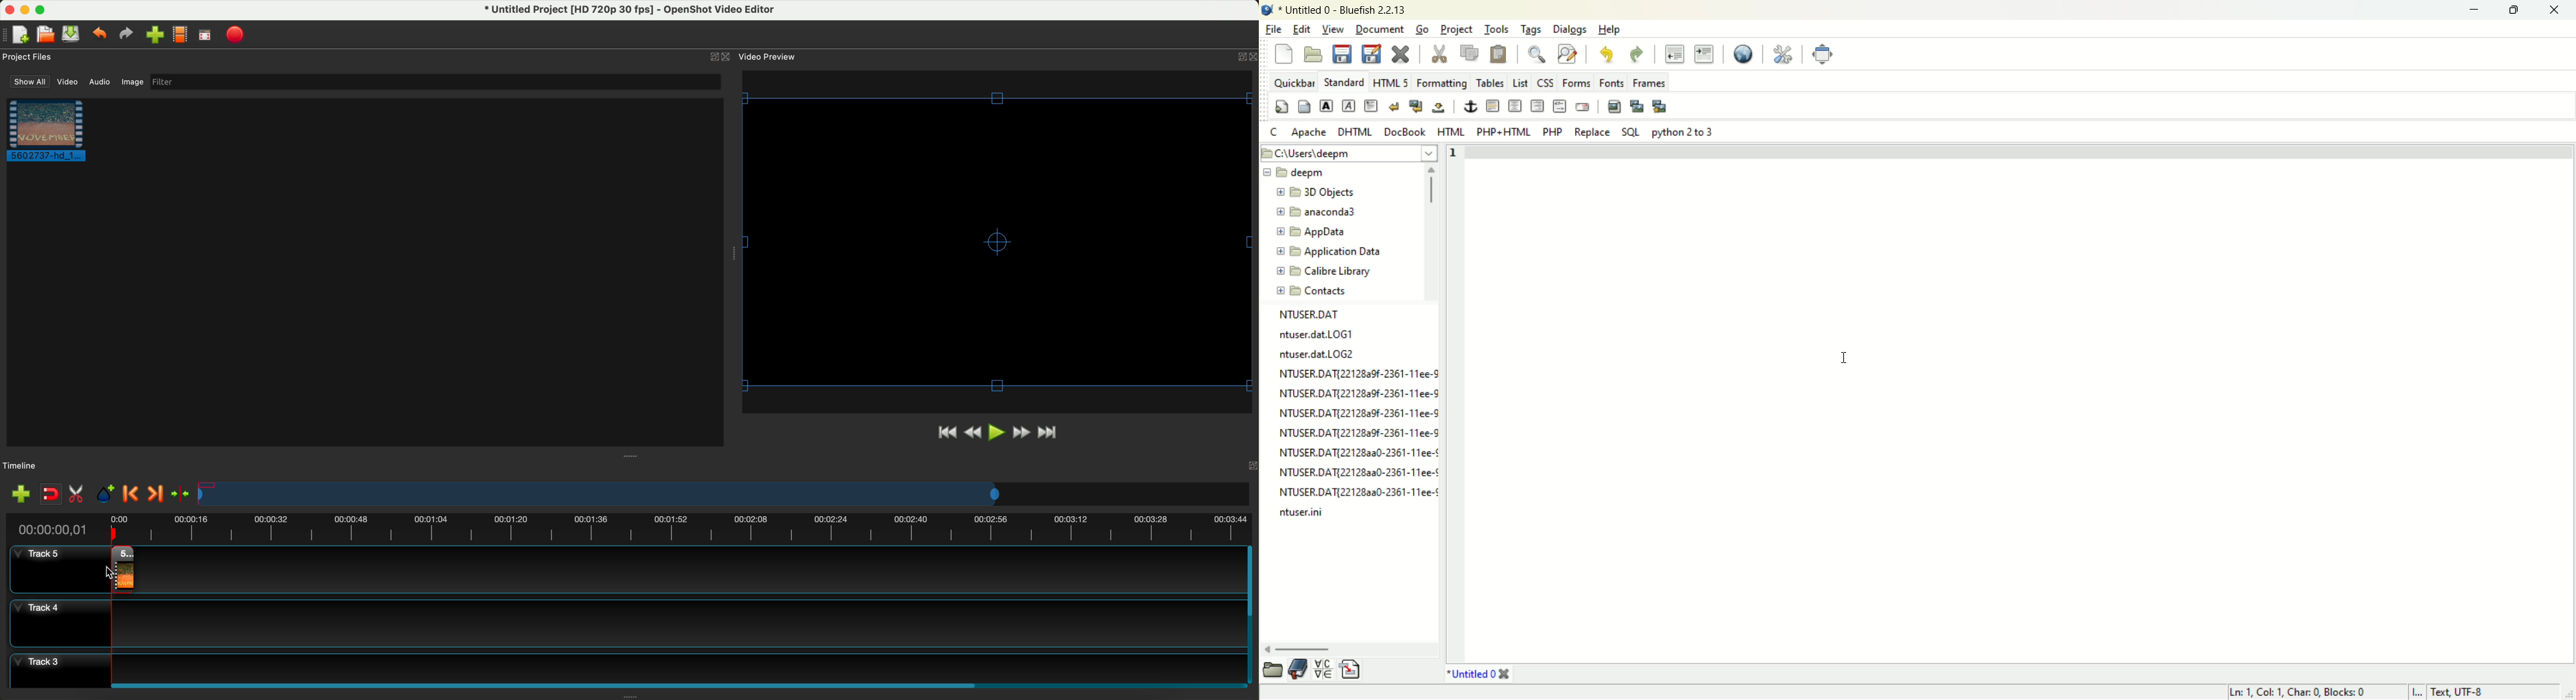  Describe the element at coordinates (1390, 82) in the screenshot. I see `HTML5` at that location.